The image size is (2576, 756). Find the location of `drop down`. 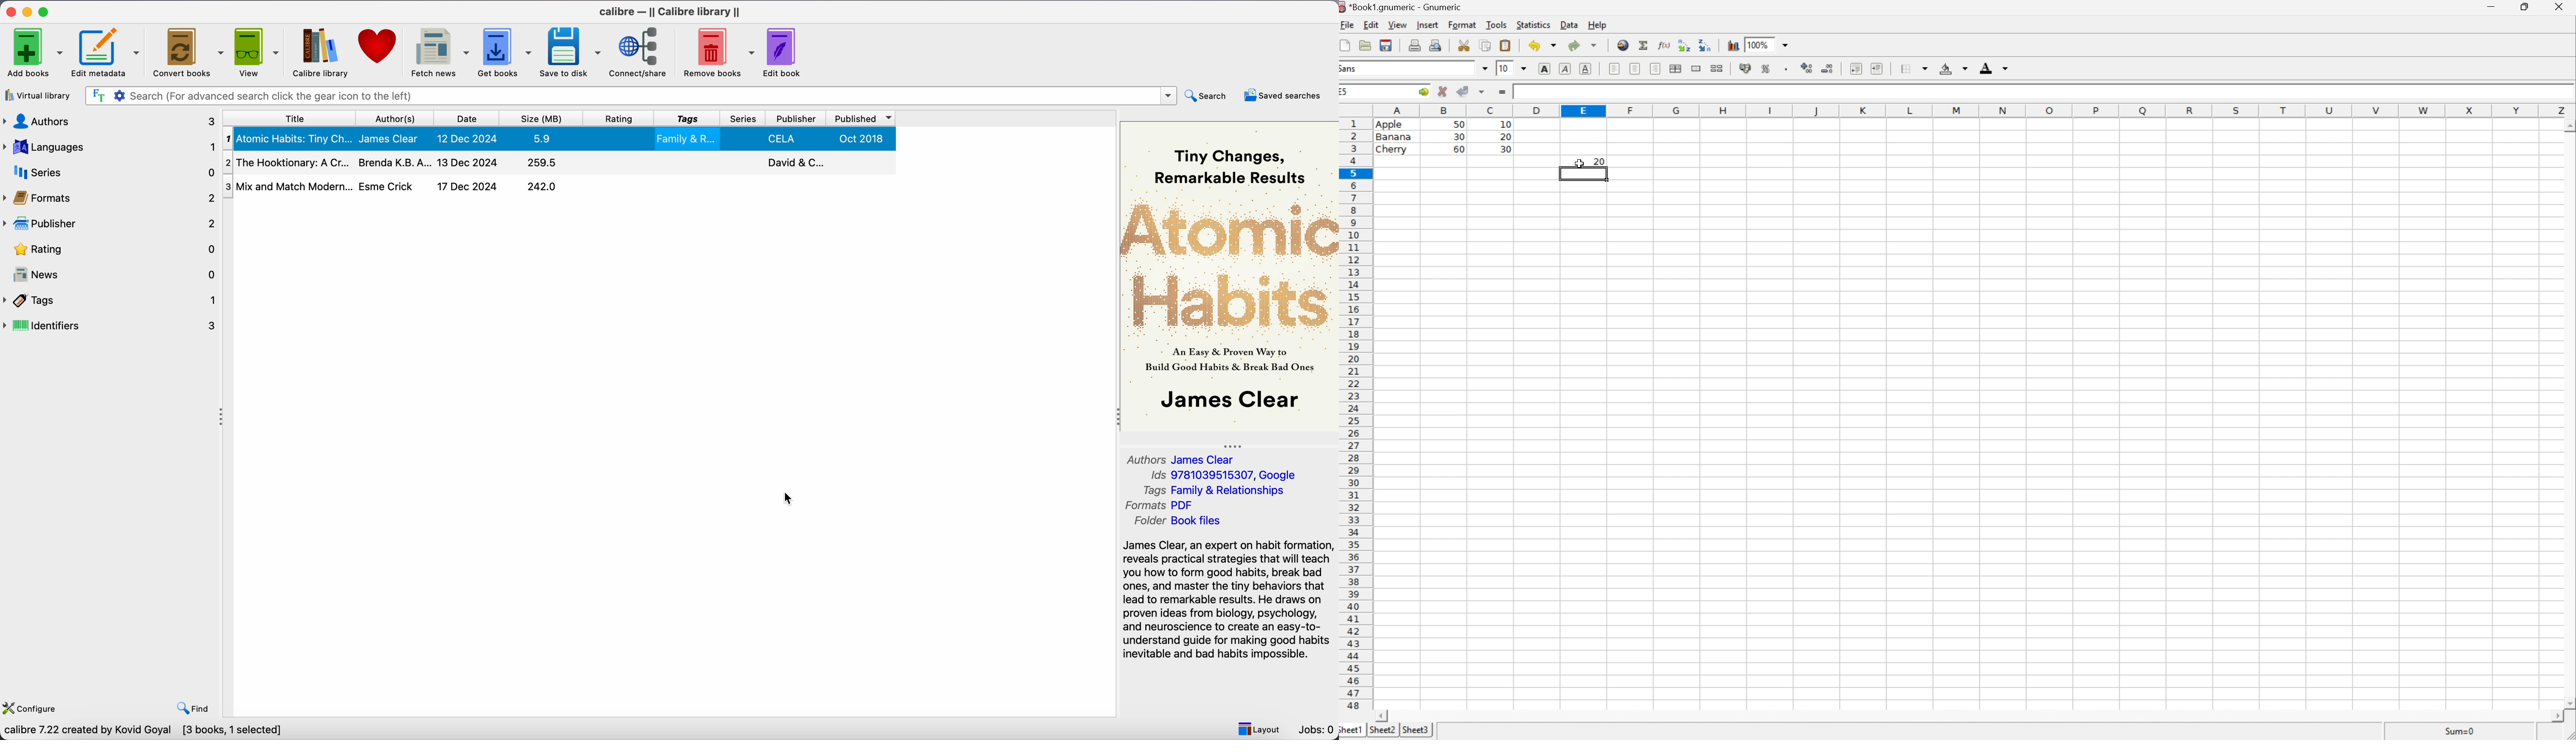

drop down is located at coordinates (1485, 67).